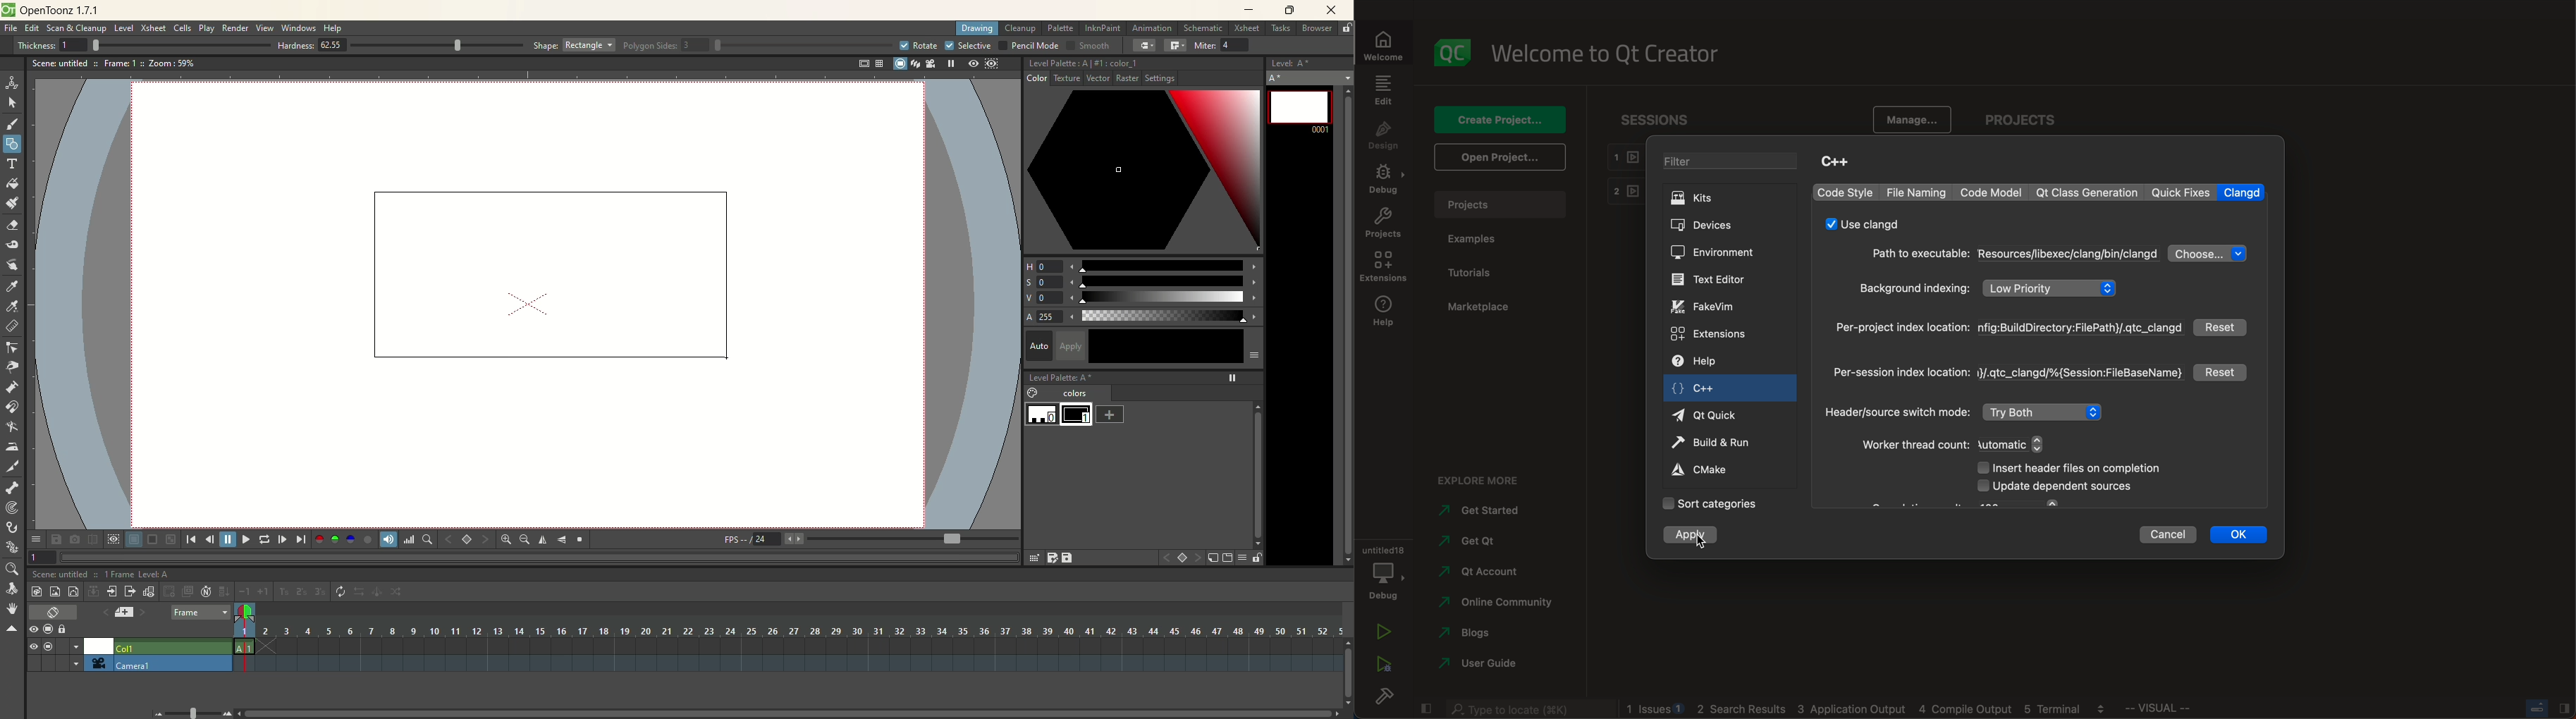 The height and width of the screenshot is (728, 2576). Describe the element at coordinates (1249, 9) in the screenshot. I see `minimize` at that location.